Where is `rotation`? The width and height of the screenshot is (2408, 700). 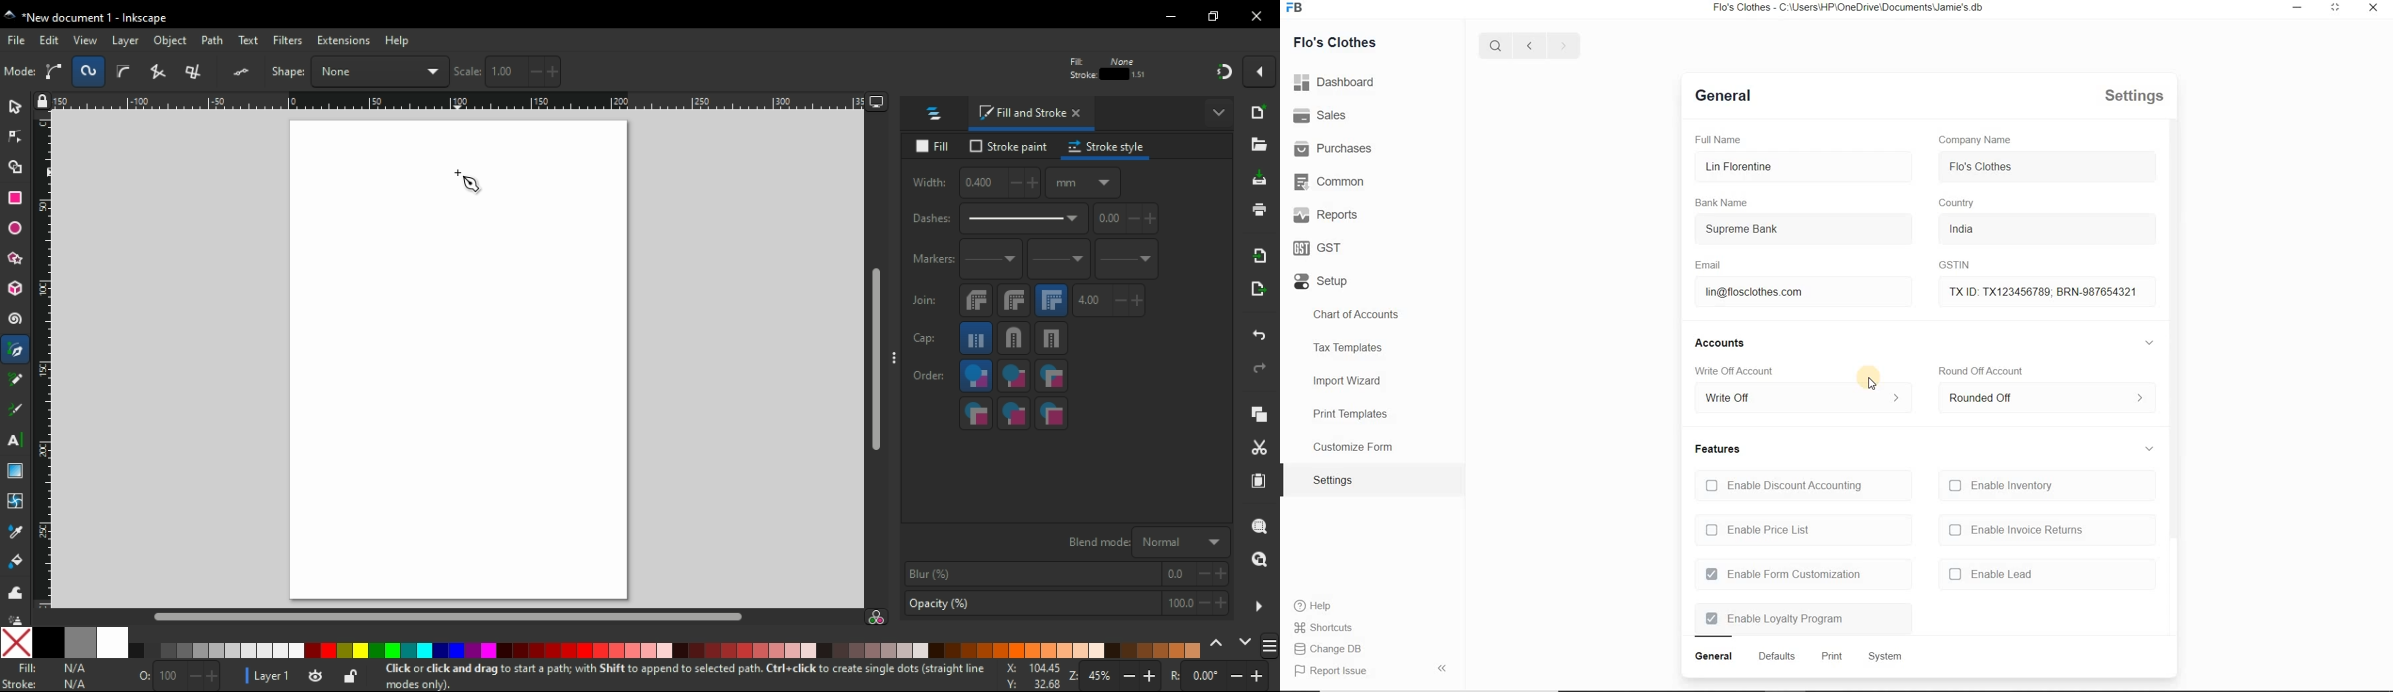
rotation is located at coordinates (1218, 677).